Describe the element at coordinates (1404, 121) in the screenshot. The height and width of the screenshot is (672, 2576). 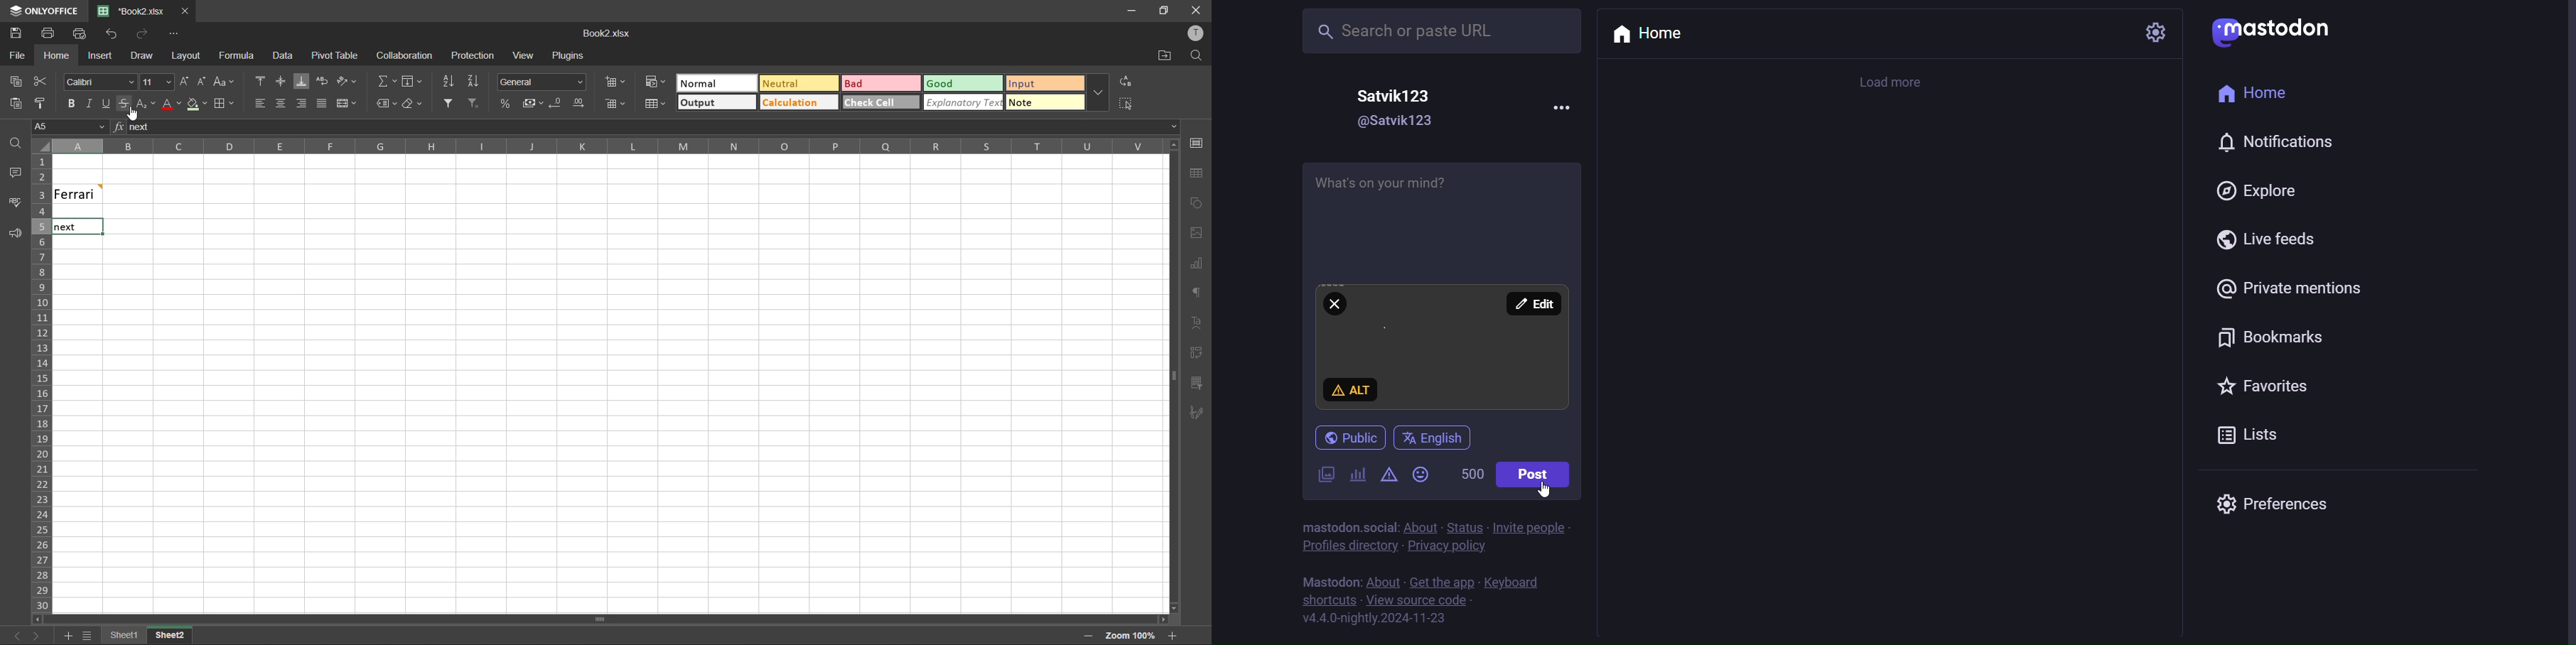
I see `@Satvik123` at that location.